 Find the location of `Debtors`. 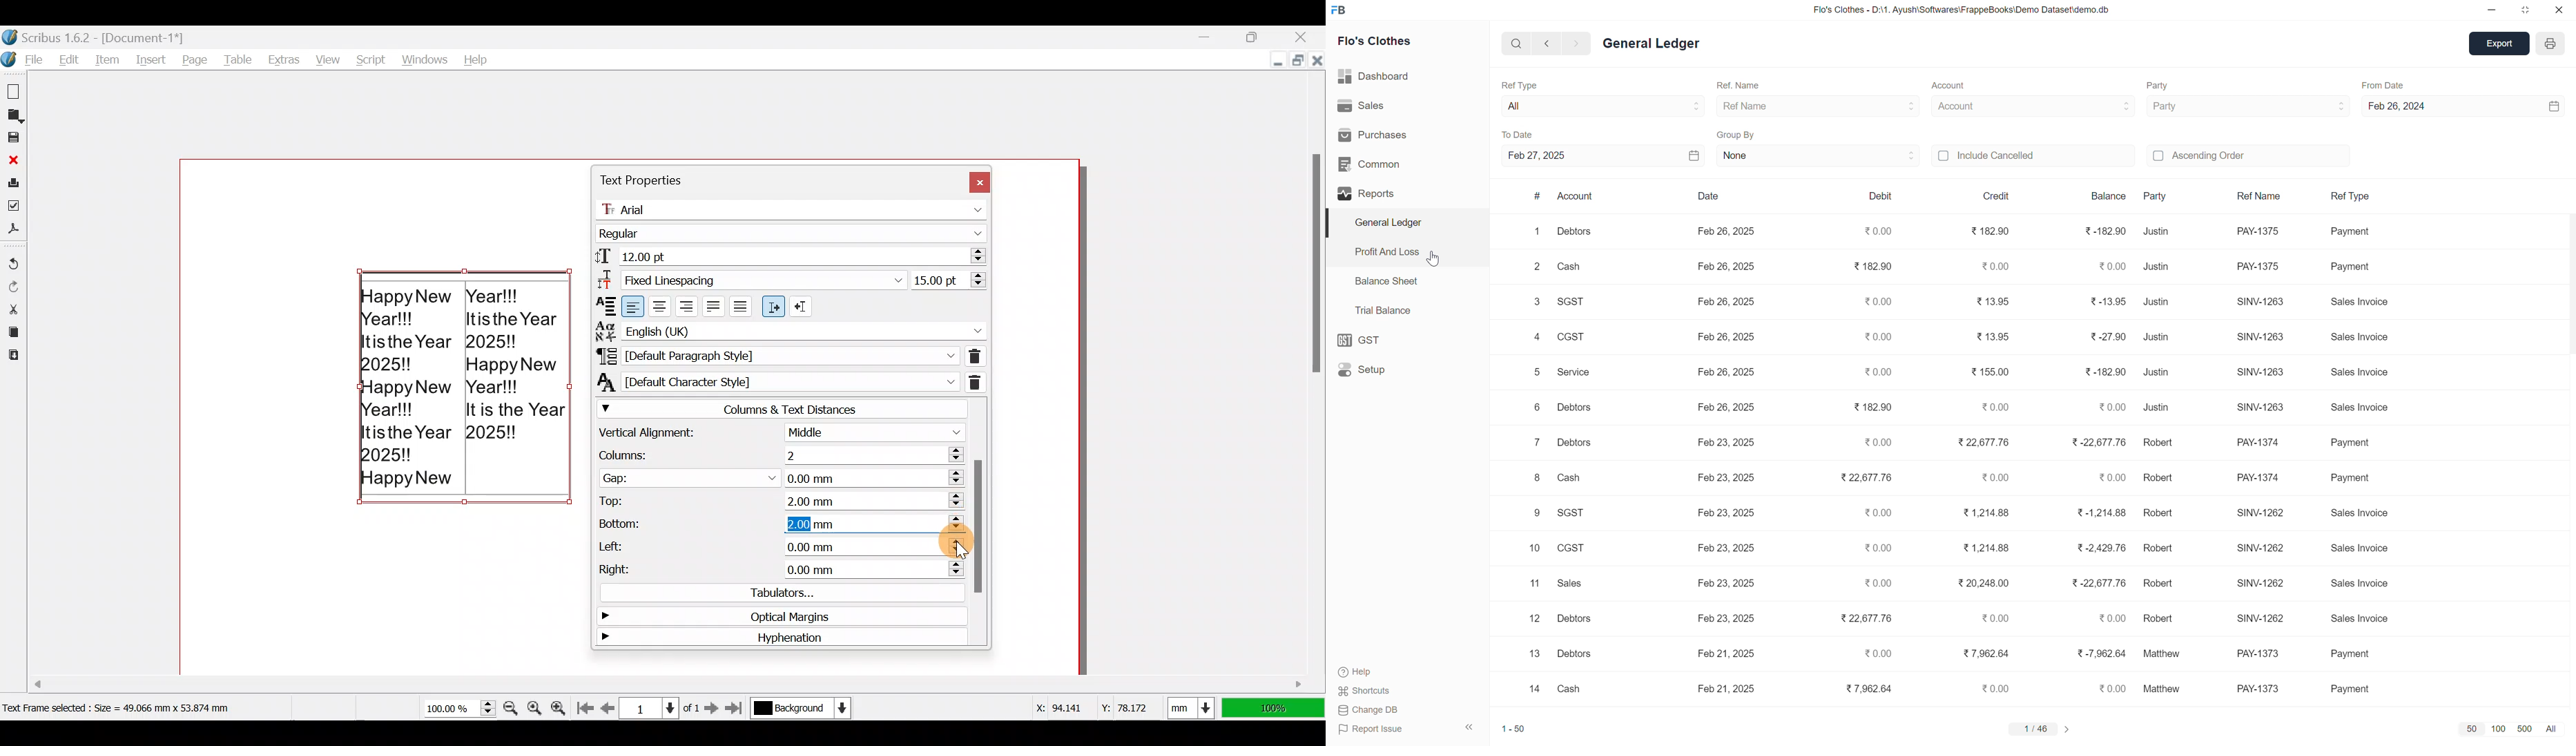

Debtors is located at coordinates (1573, 618).